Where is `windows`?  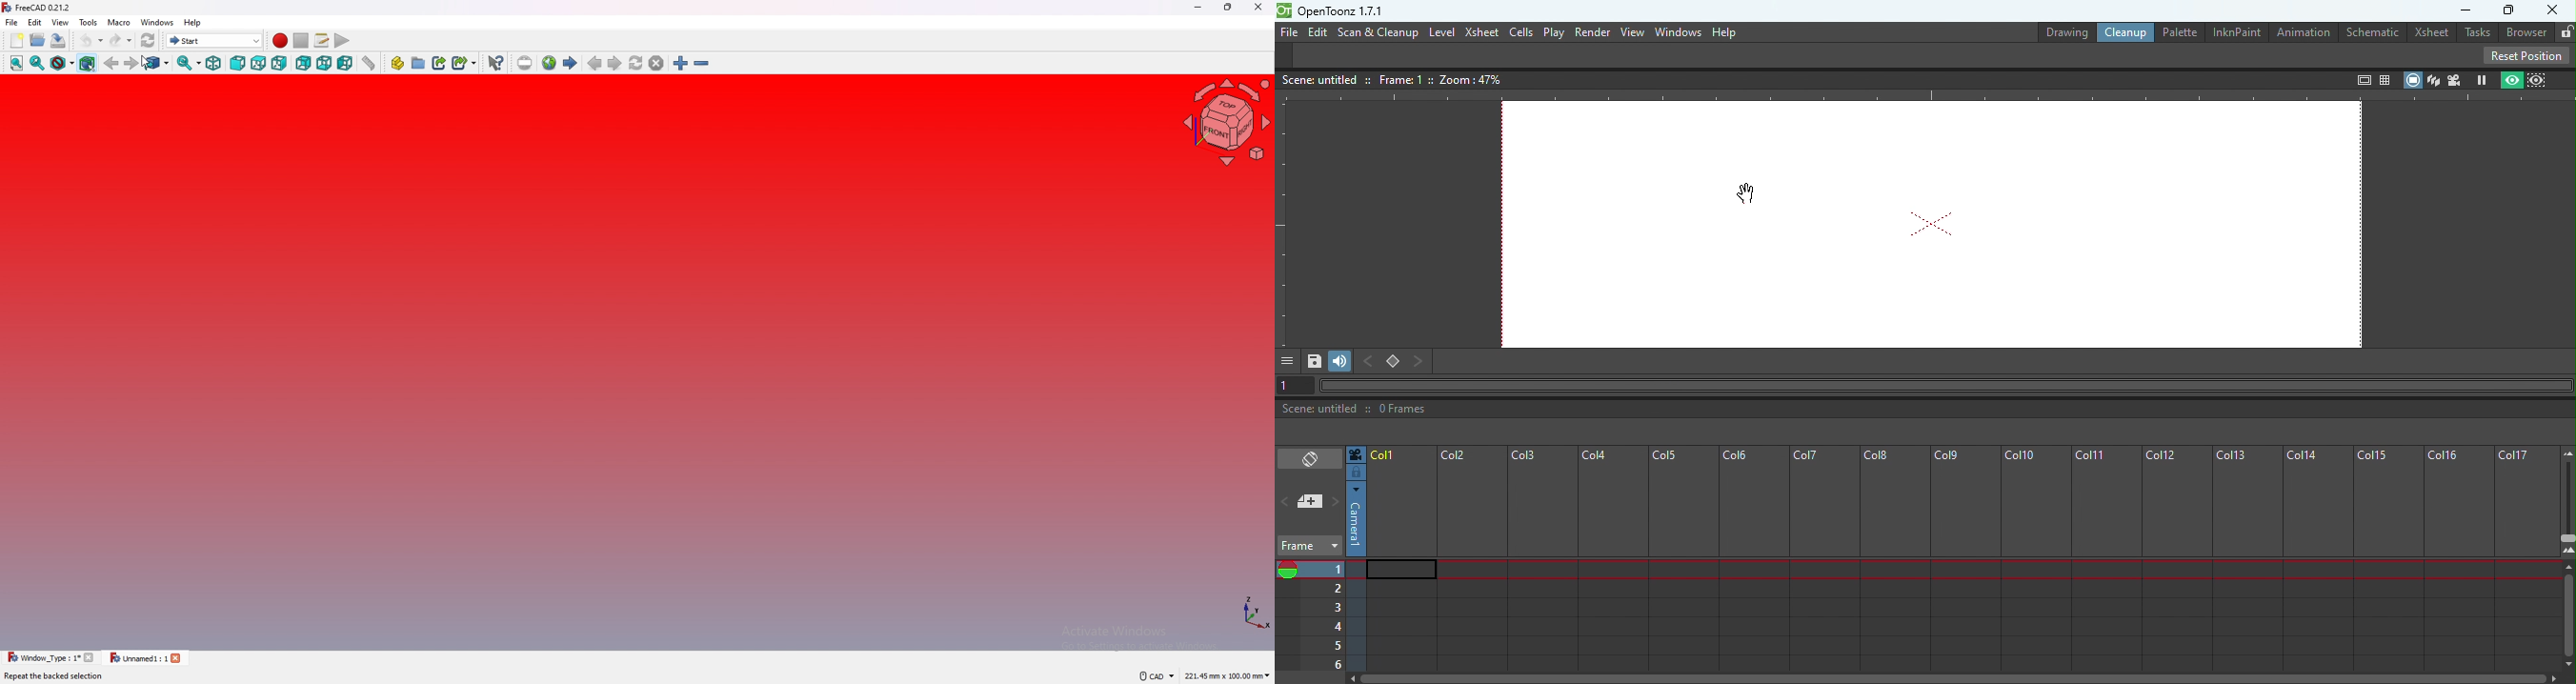
windows is located at coordinates (157, 23).